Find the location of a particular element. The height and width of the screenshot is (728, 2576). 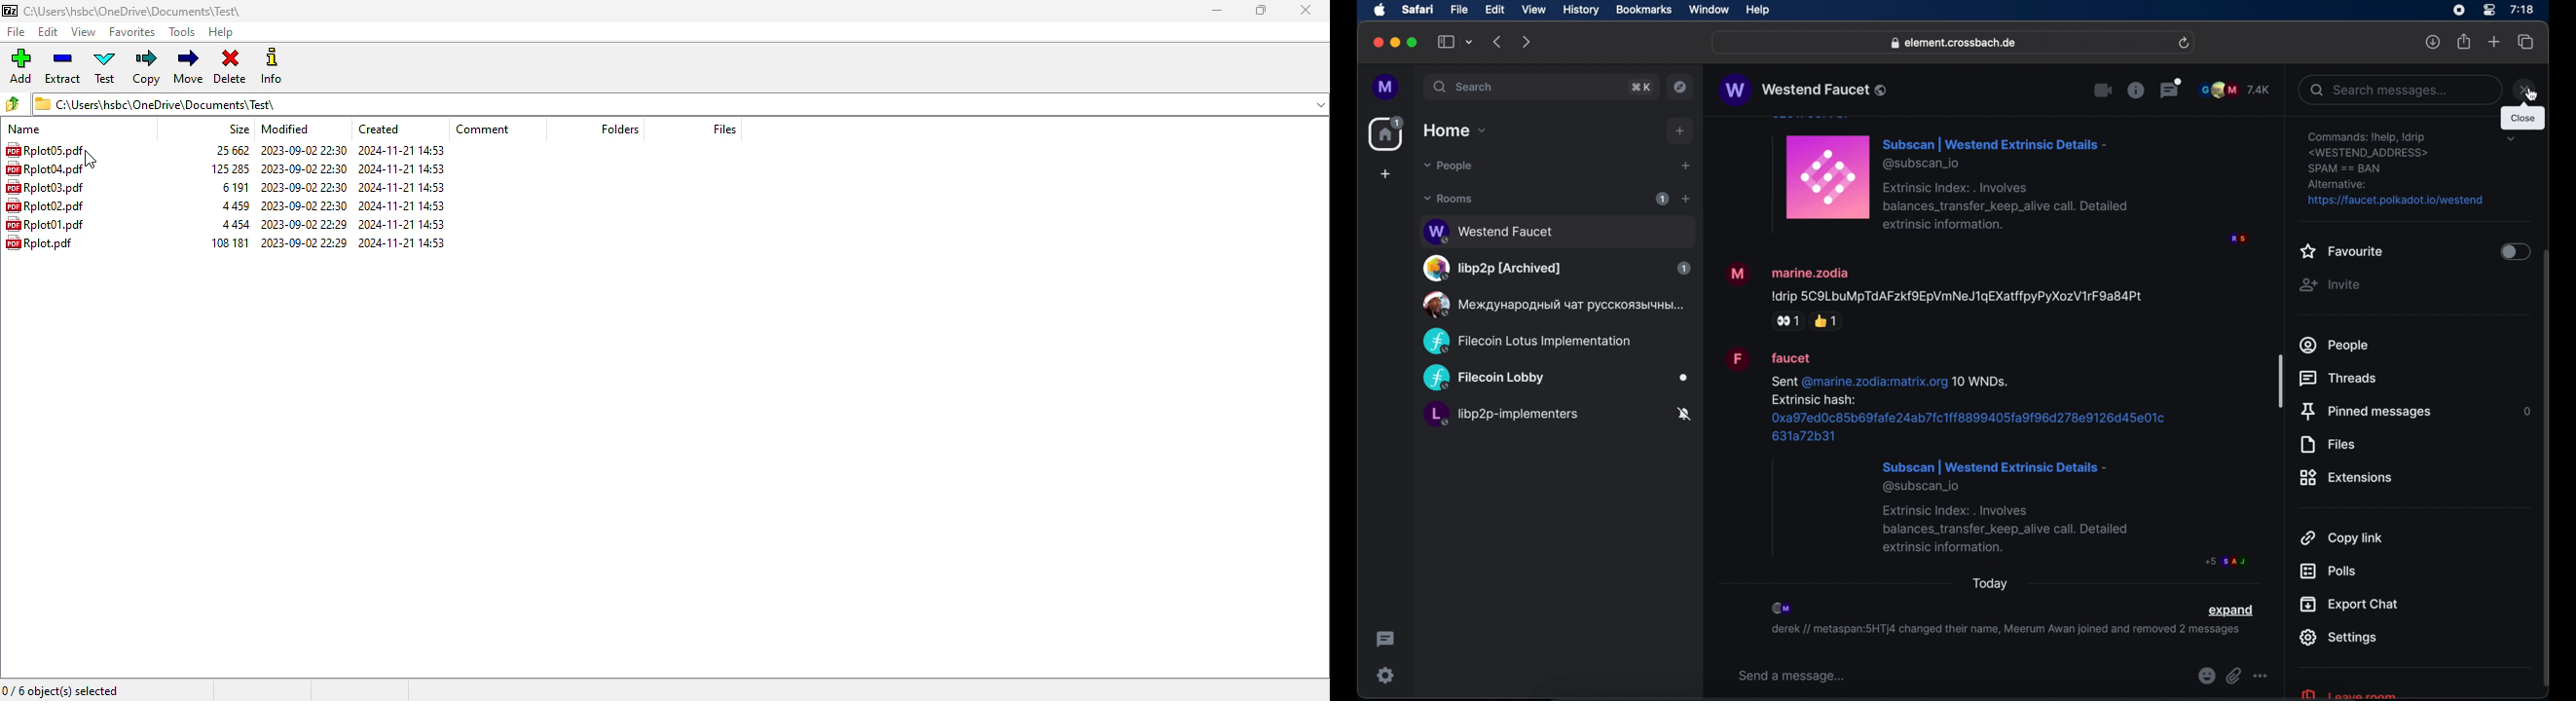

downloads is located at coordinates (2433, 42).